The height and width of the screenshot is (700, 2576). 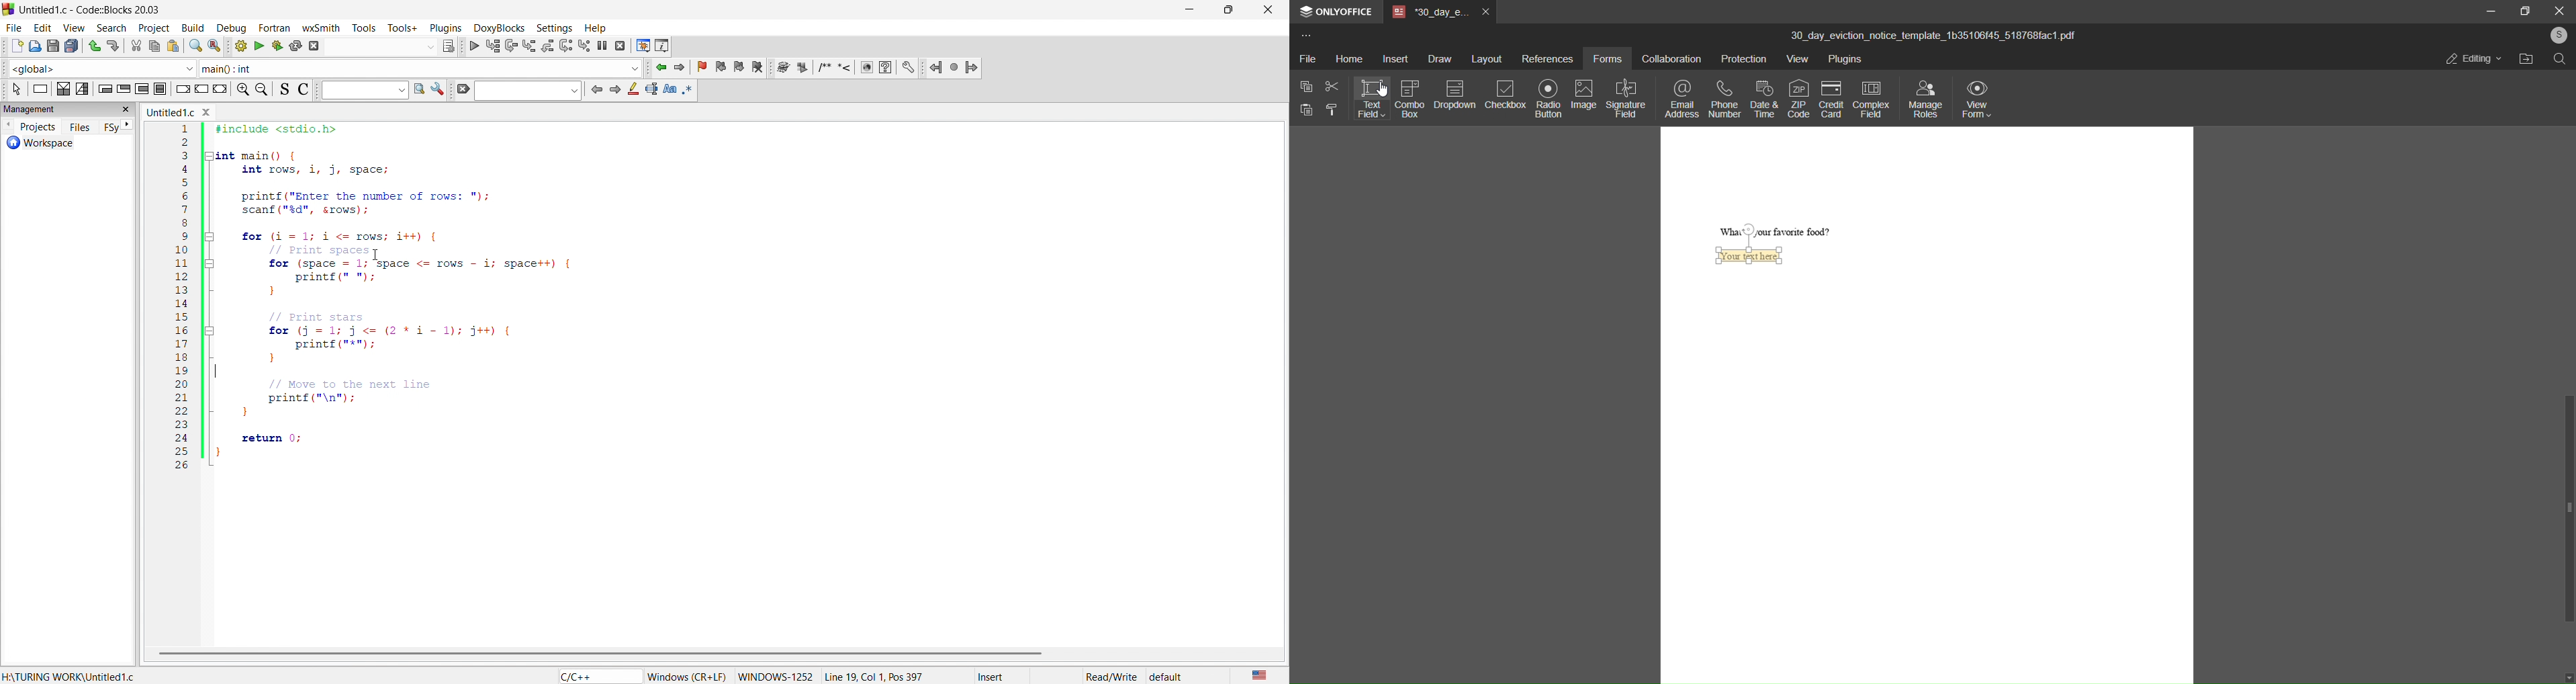 What do you see at coordinates (776, 676) in the screenshot?
I see `Windows-1252` at bounding box center [776, 676].